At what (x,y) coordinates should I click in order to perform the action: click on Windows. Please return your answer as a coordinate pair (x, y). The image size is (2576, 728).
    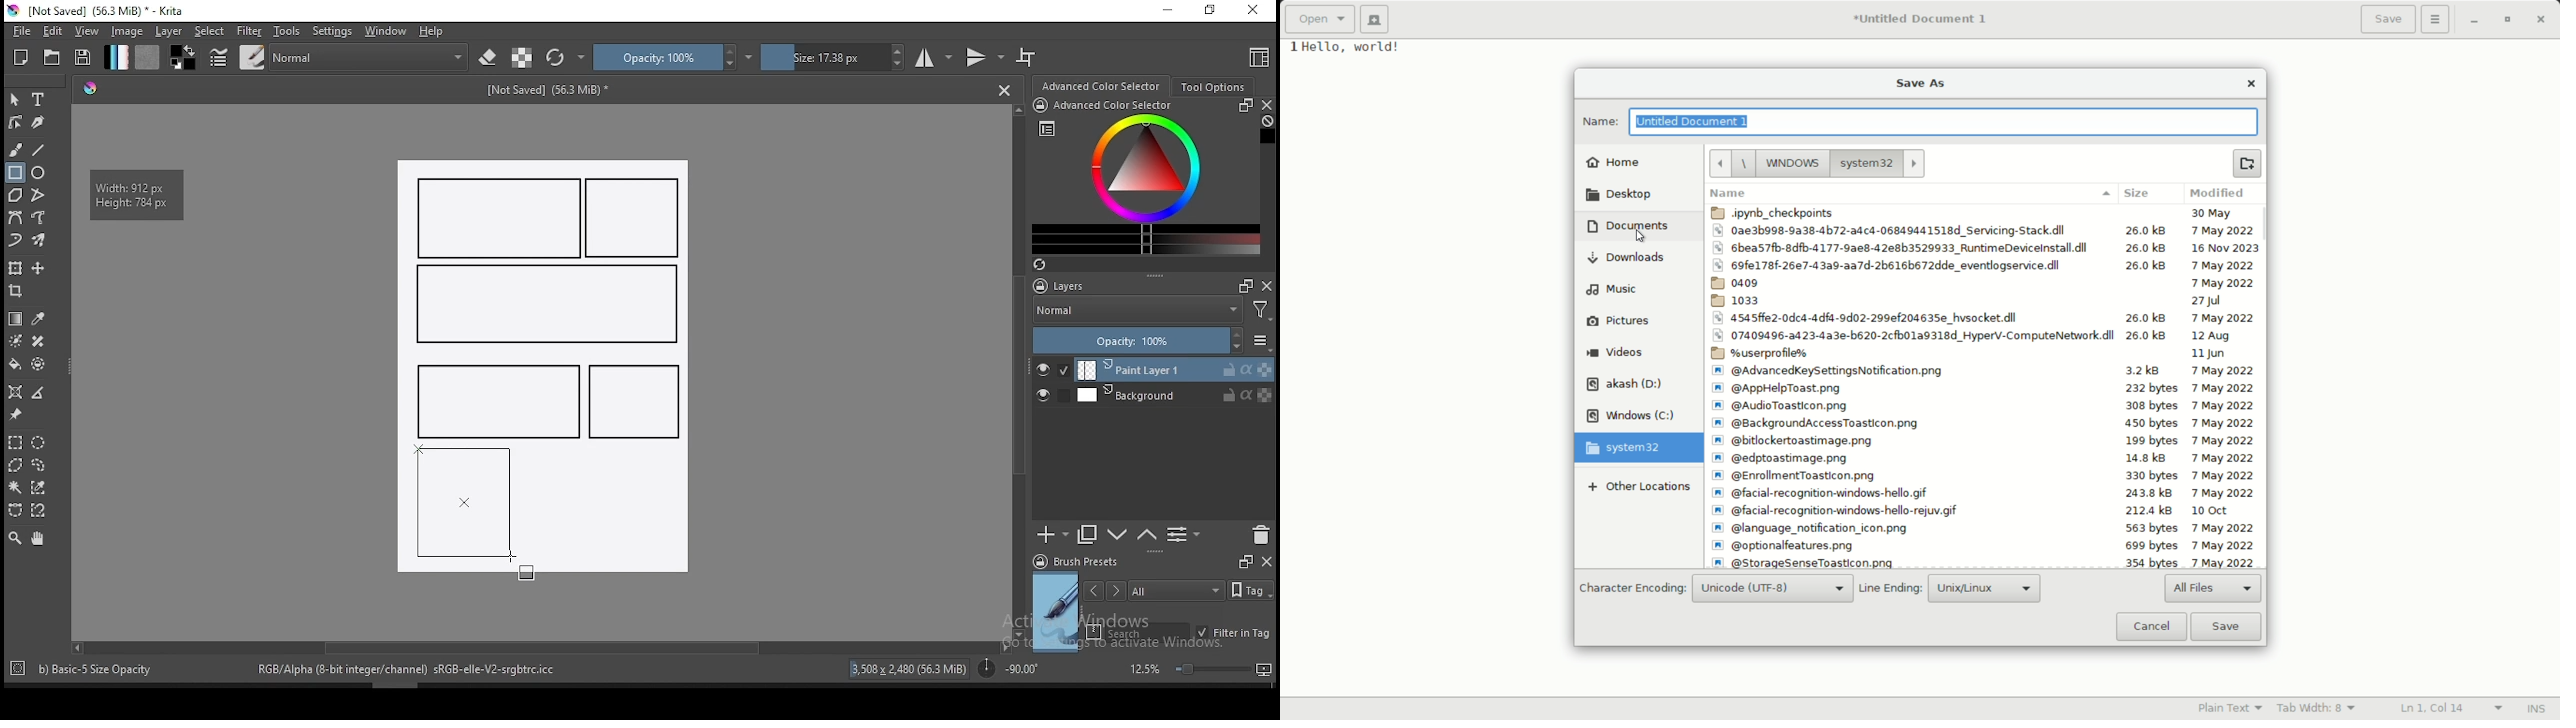
    Looking at the image, I should click on (1783, 163).